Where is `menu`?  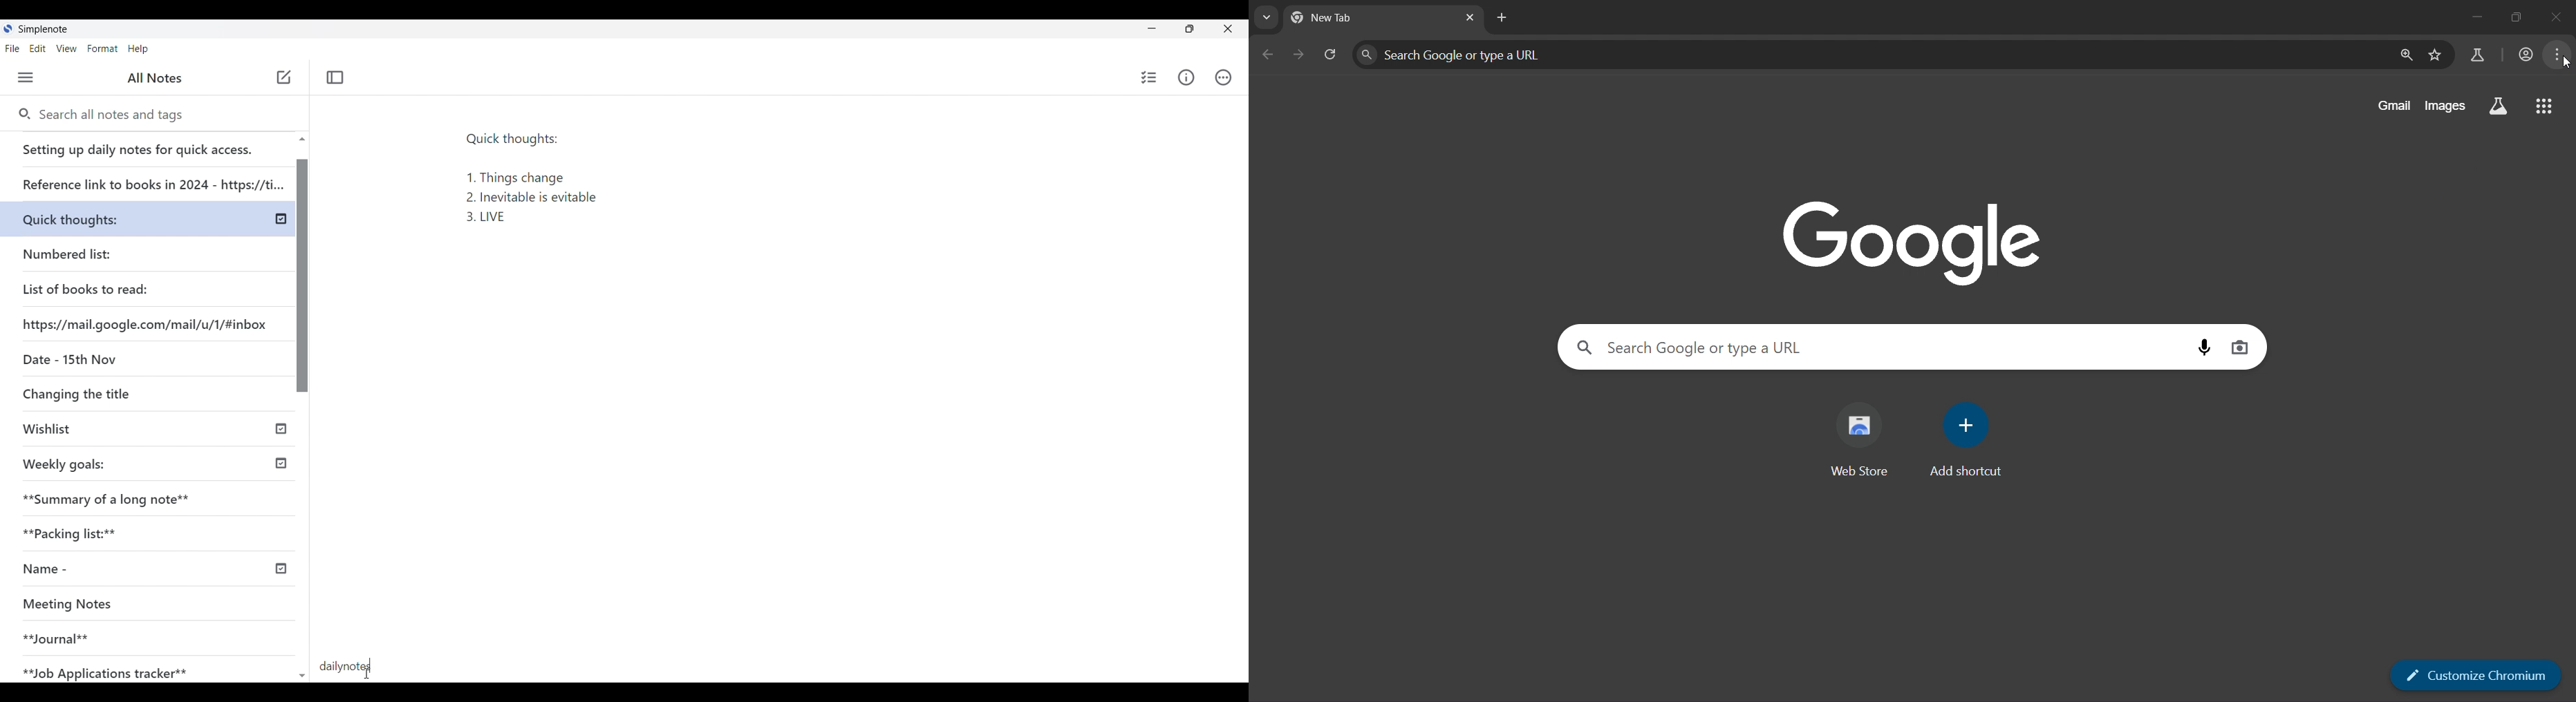 menu is located at coordinates (2563, 53).